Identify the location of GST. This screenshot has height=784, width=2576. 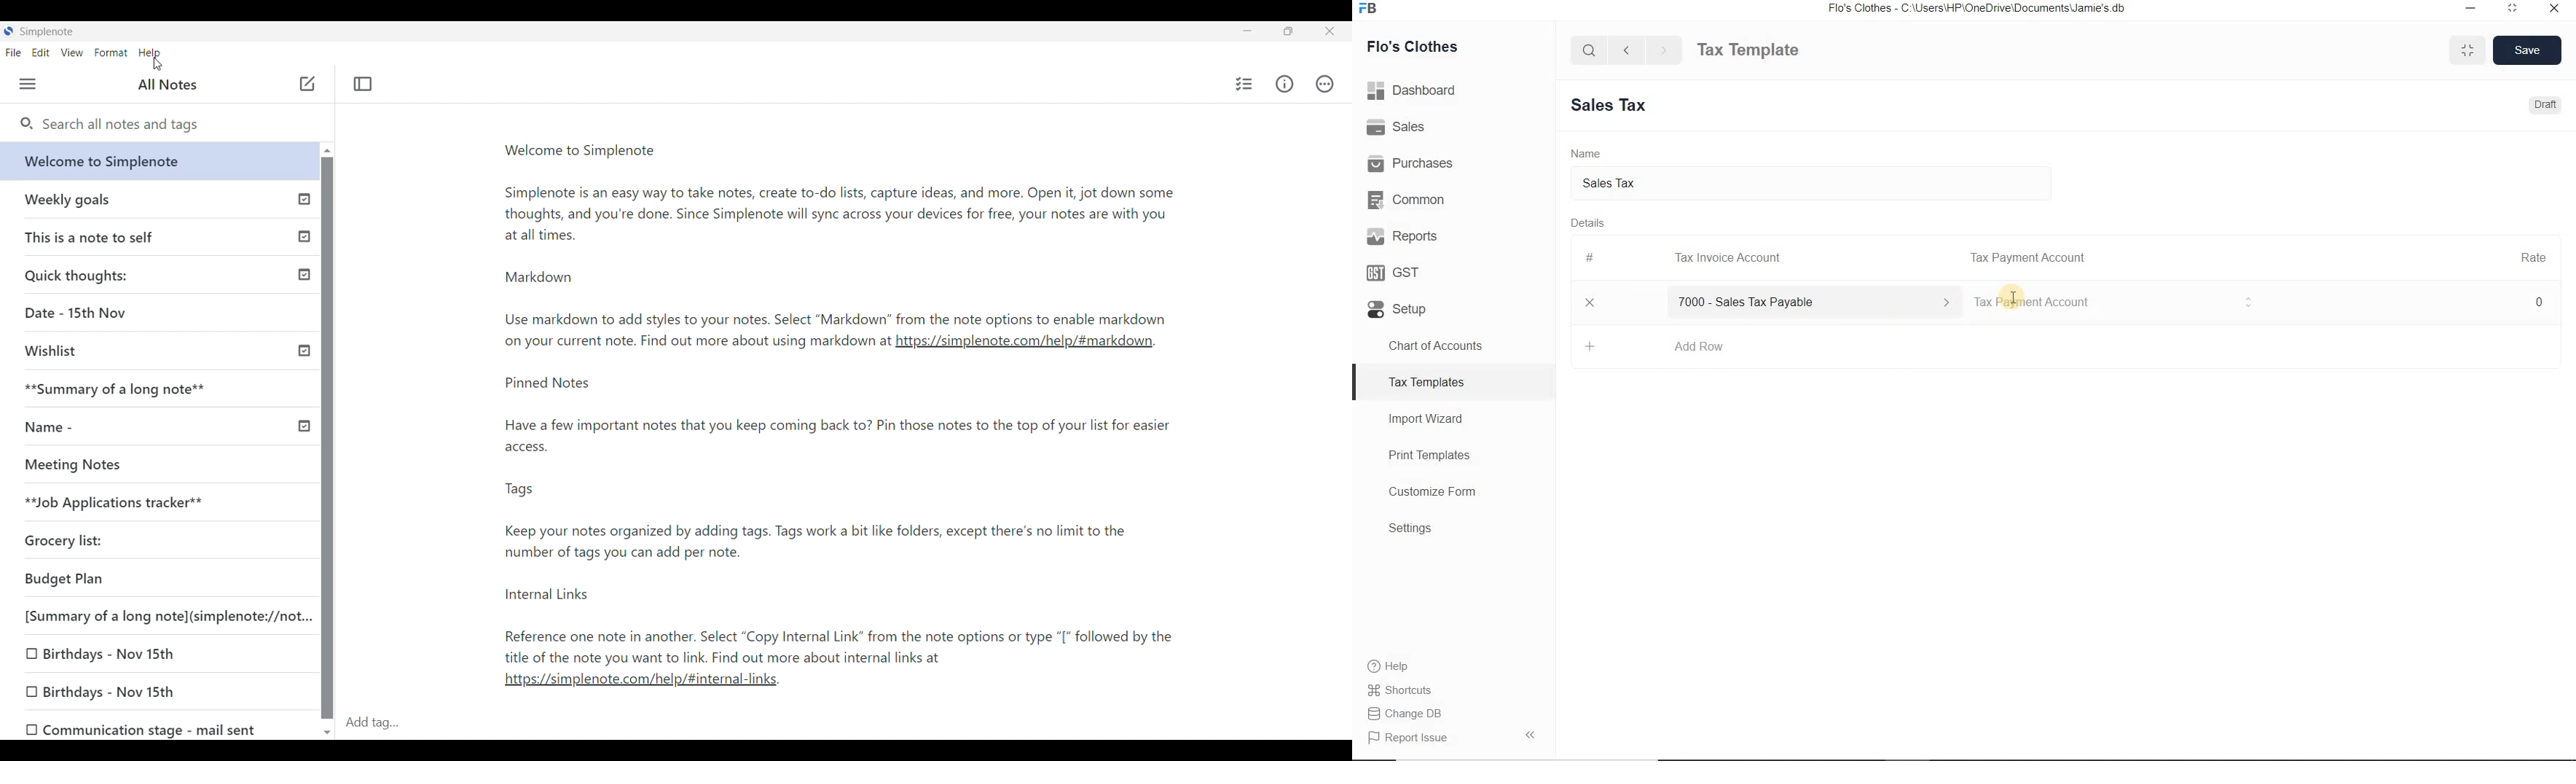
(1453, 270).